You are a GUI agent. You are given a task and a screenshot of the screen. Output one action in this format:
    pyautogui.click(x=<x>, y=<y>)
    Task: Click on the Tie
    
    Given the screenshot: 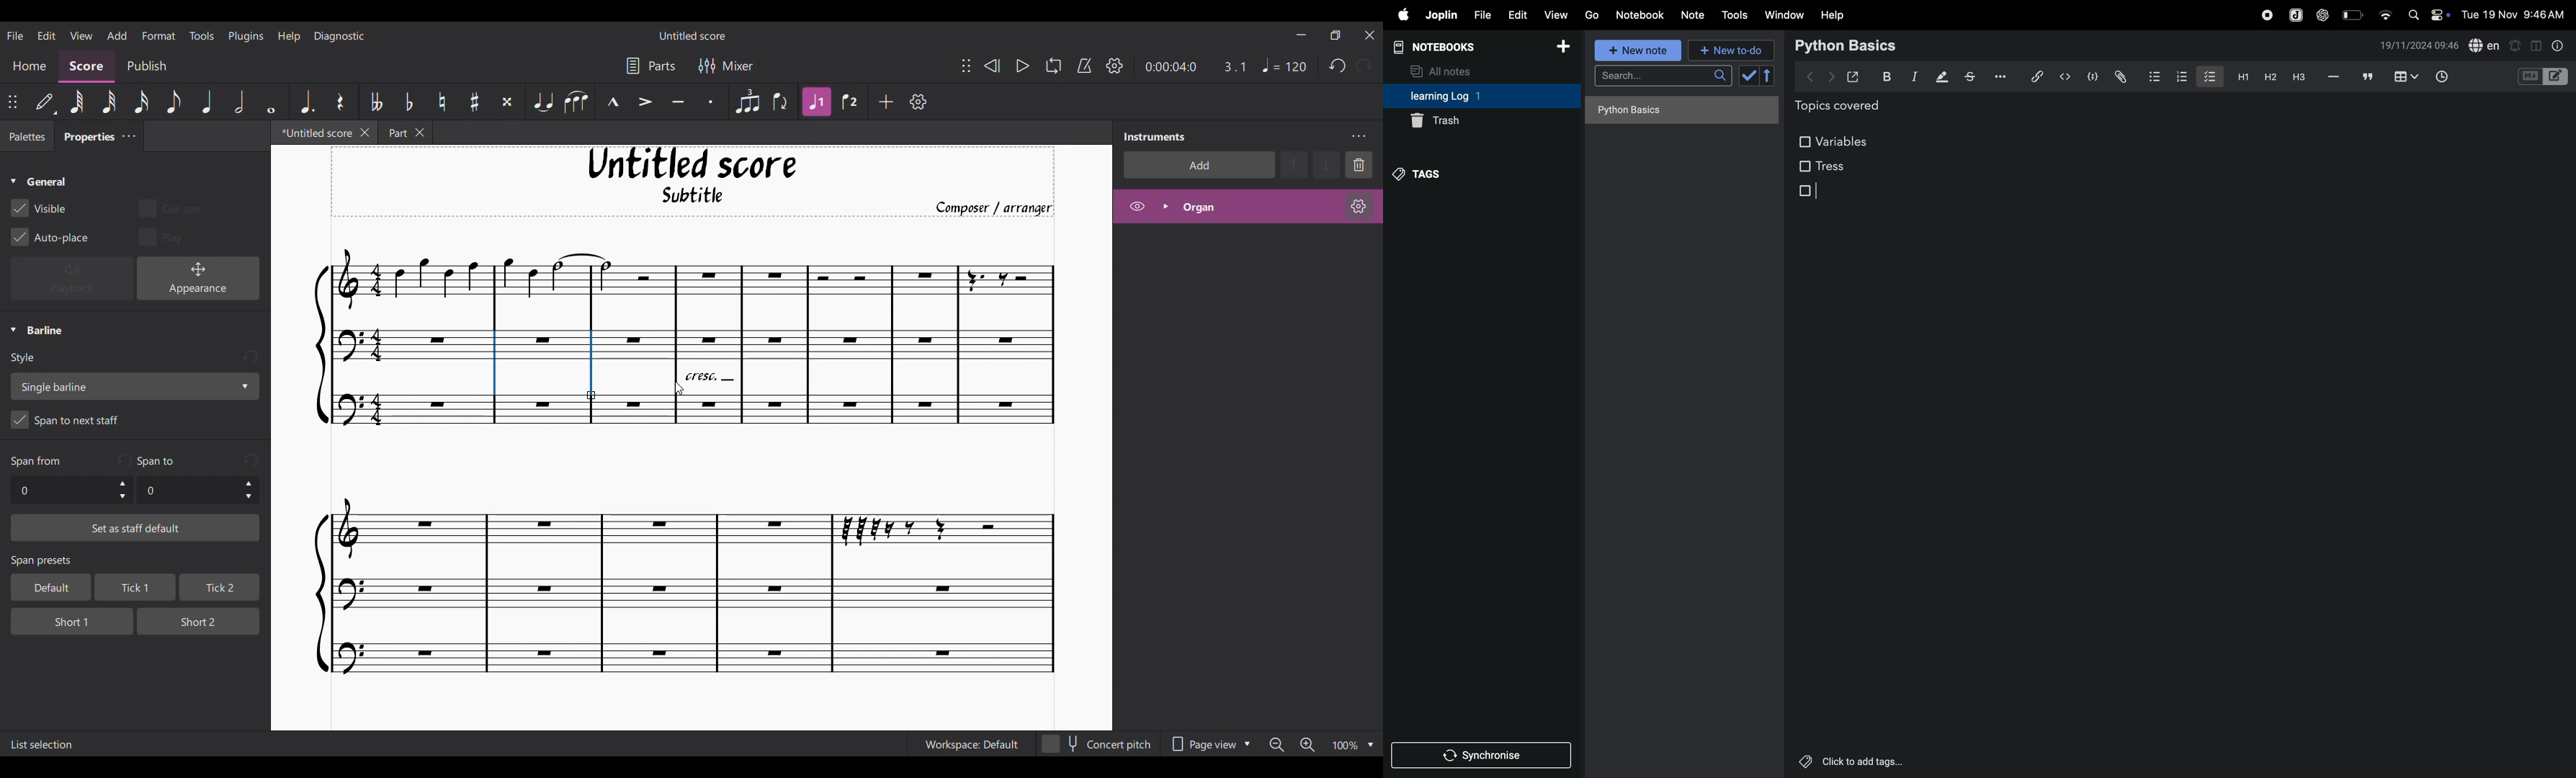 What is the action you would take?
    pyautogui.click(x=542, y=102)
    